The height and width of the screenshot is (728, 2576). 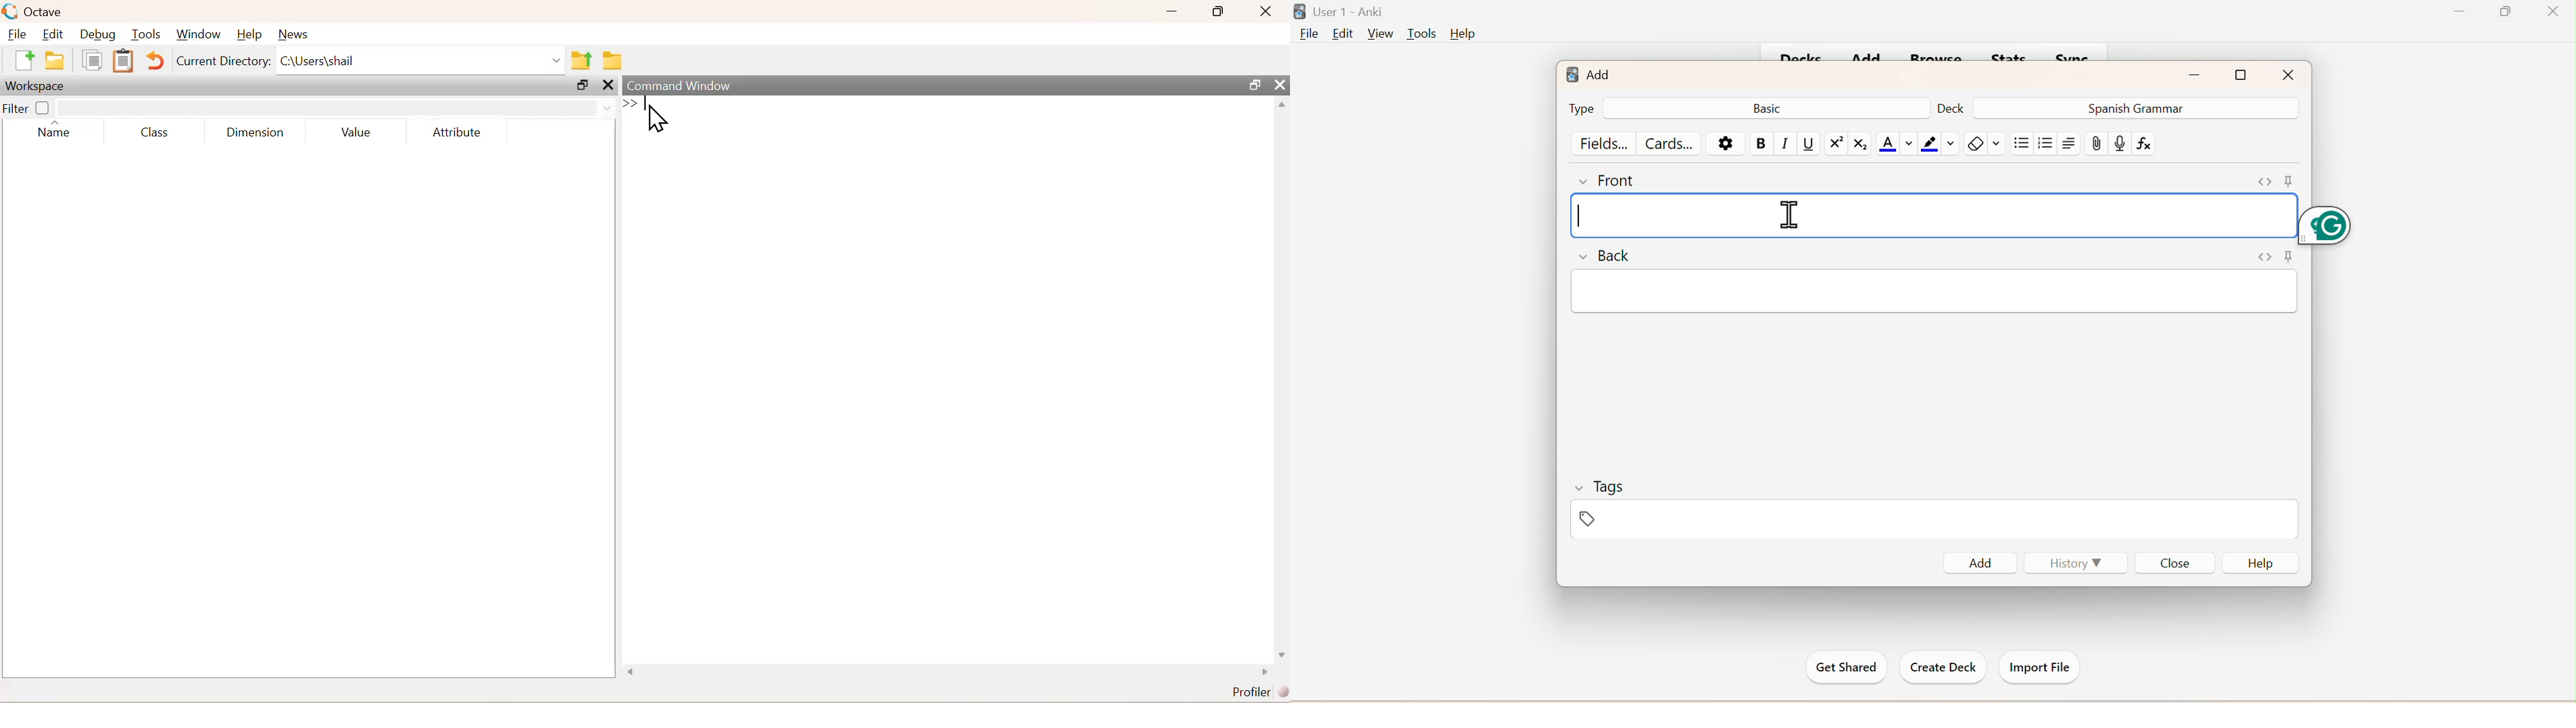 I want to click on Pin, so click(x=2270, y=259).